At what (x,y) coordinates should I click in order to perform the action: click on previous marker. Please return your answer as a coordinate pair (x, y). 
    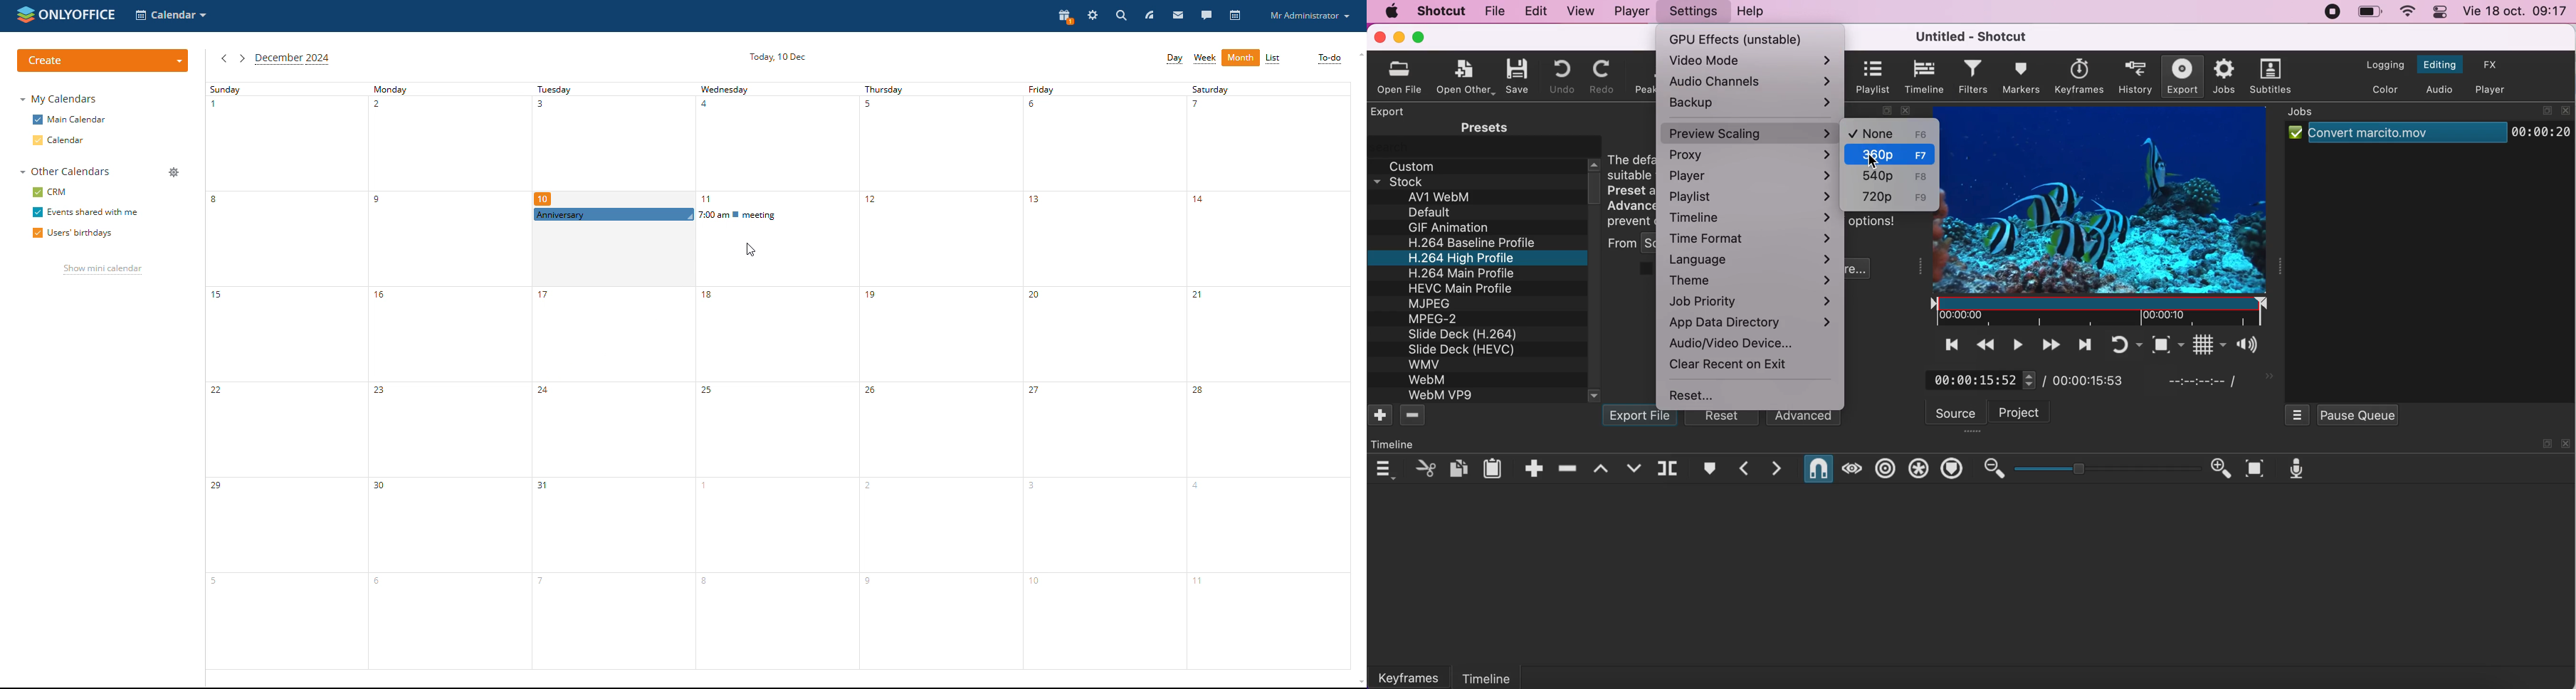
    Looking at the image, I should click on (1742, 469).